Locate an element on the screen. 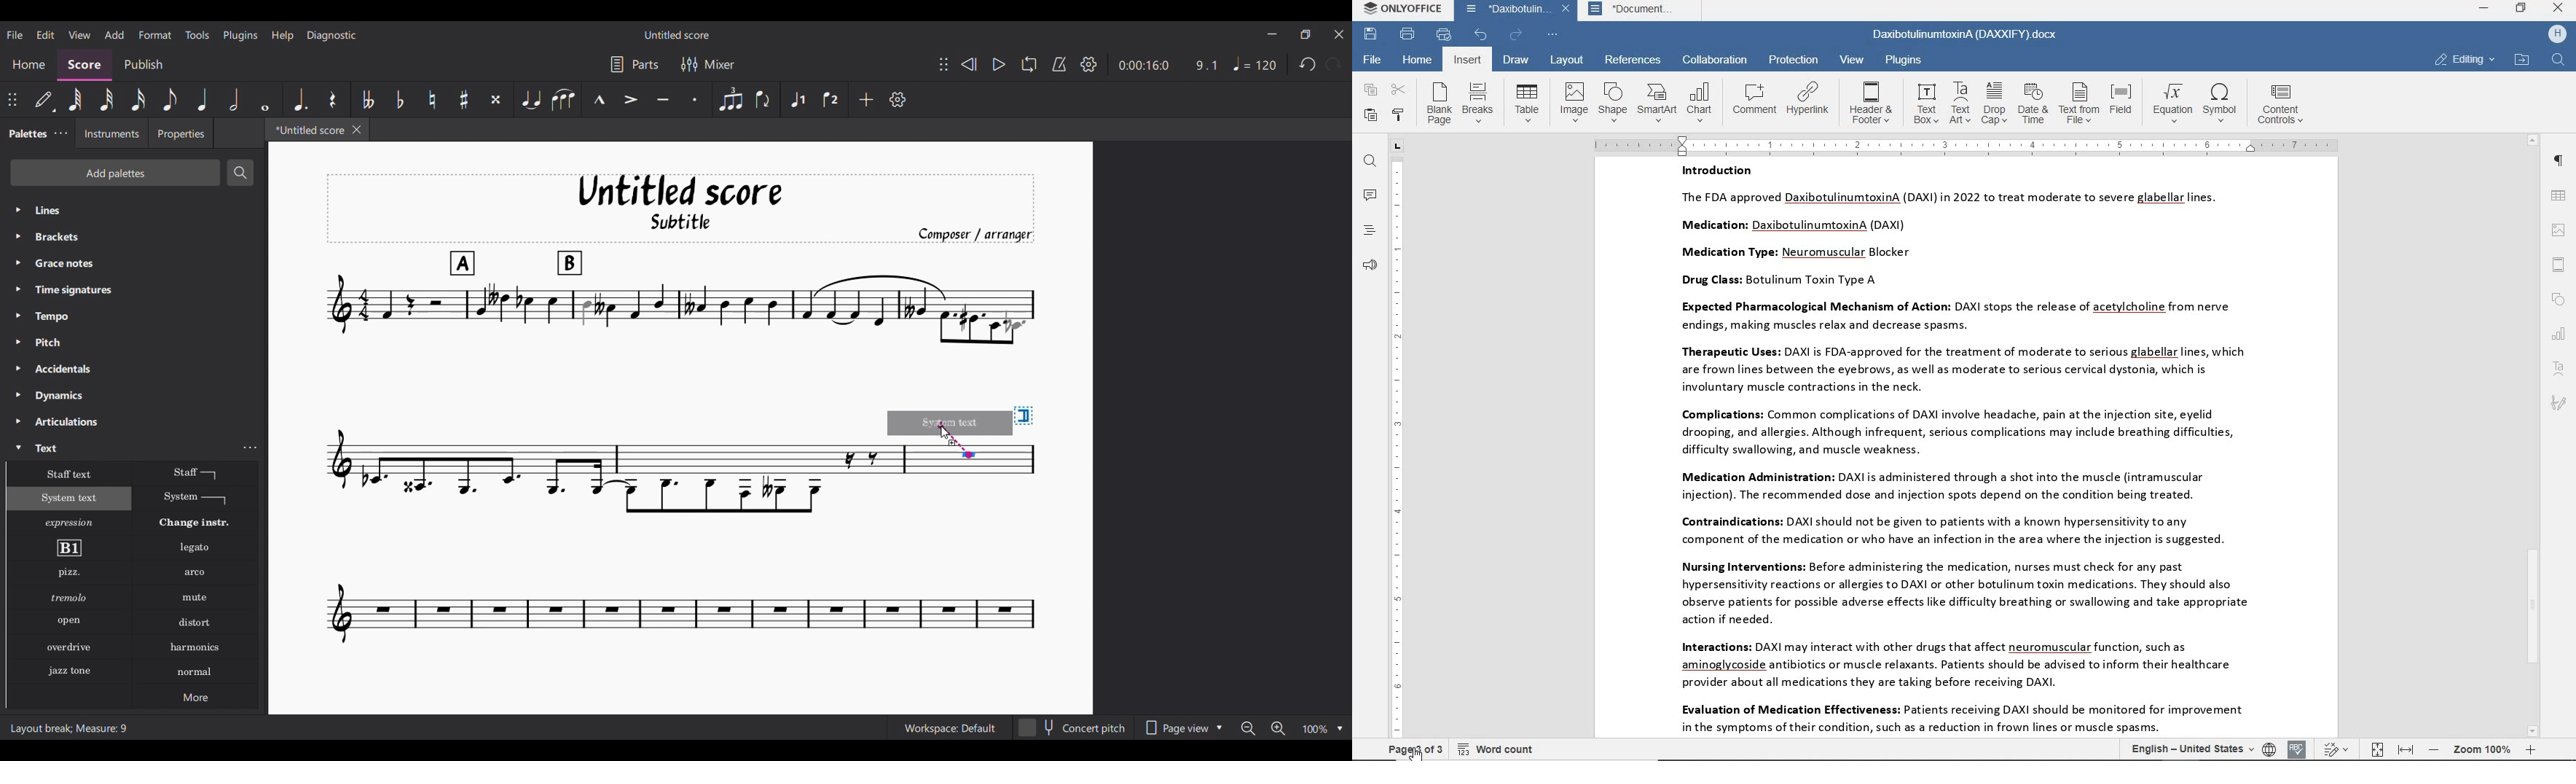  table is located at coordinates (1526, 103).